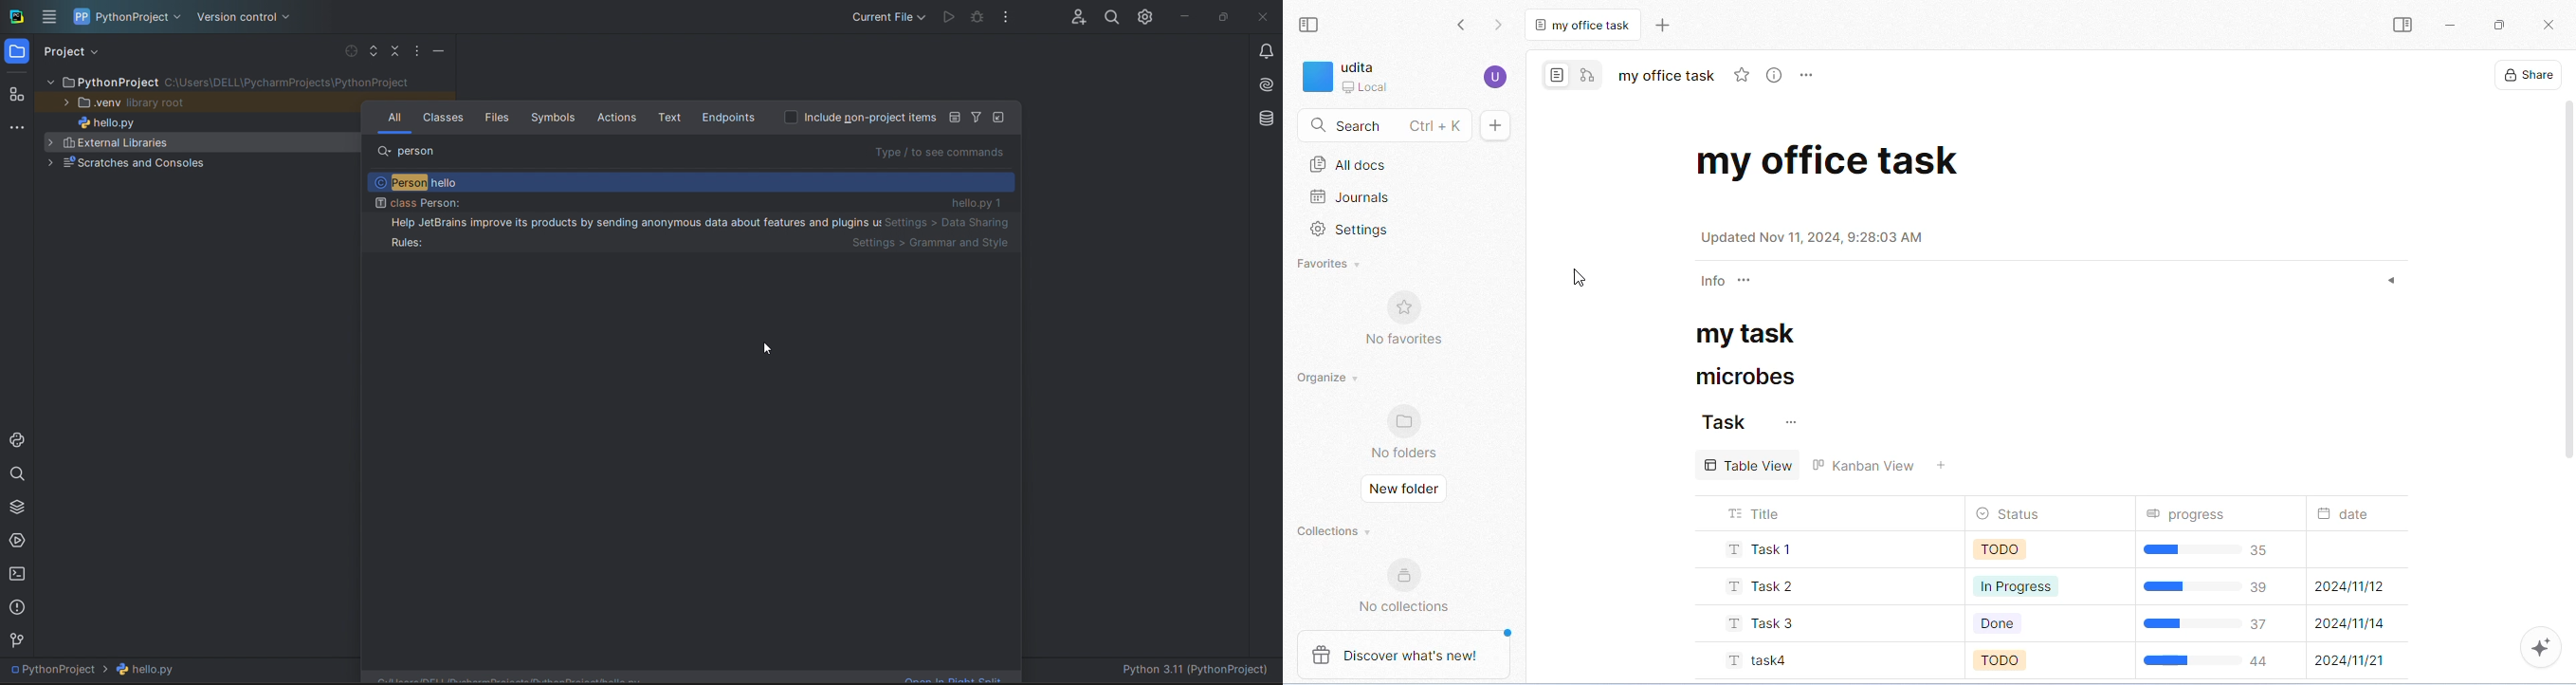 The image size is (2576, 700). What do you see at coordinates (1828, 160) in the screenshot?
I see `my office task` at bounding box center [1828, 160].